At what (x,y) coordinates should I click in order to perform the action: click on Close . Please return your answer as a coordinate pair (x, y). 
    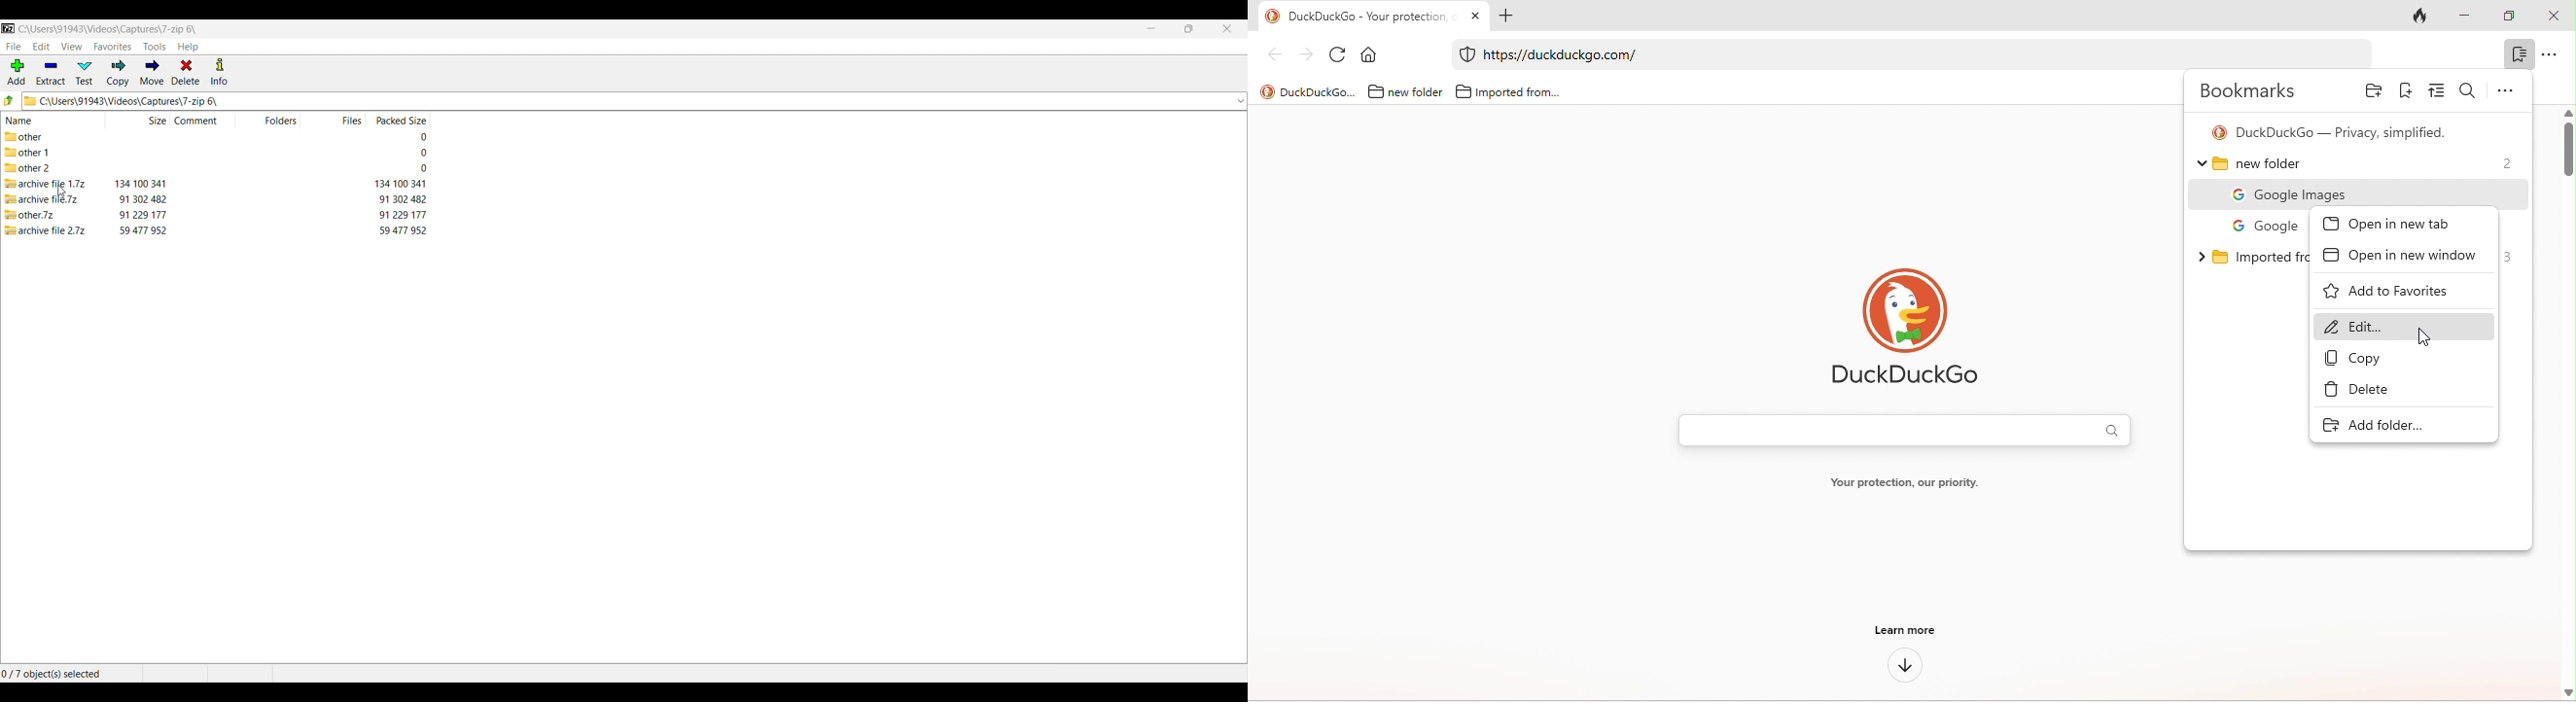
    Looking at the image, I should click on (1228, 29).